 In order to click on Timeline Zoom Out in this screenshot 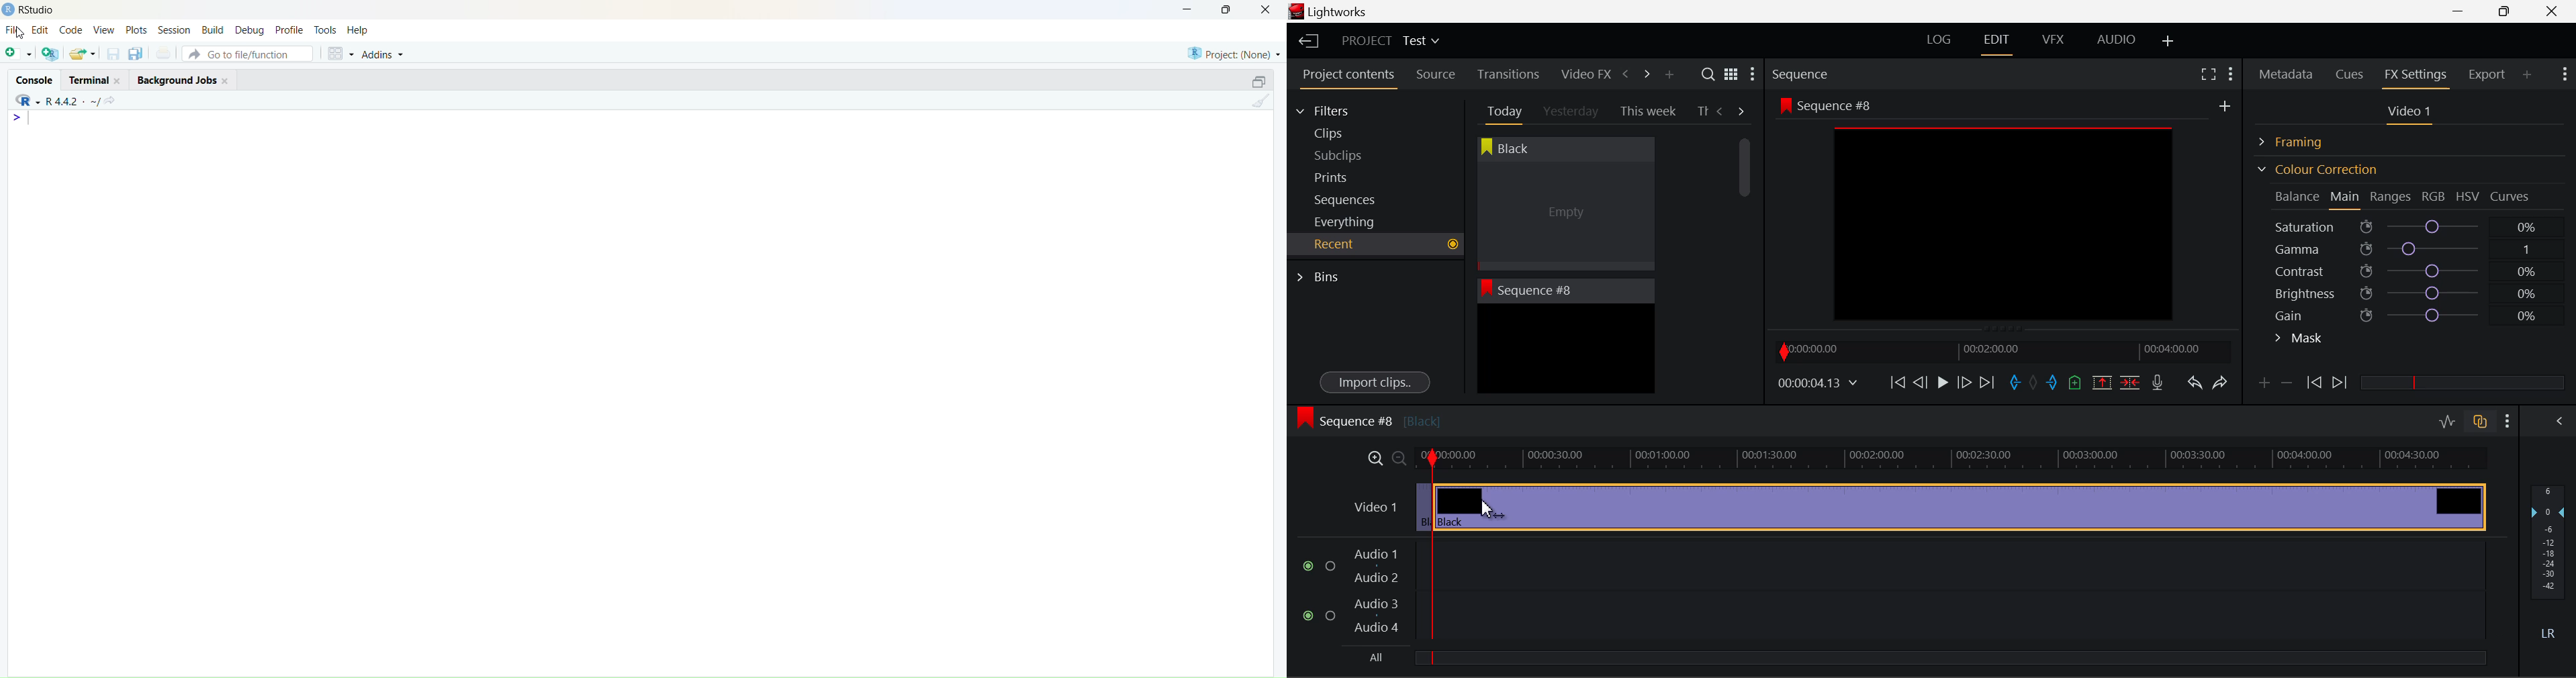, I will do `click(1398, 458)`.